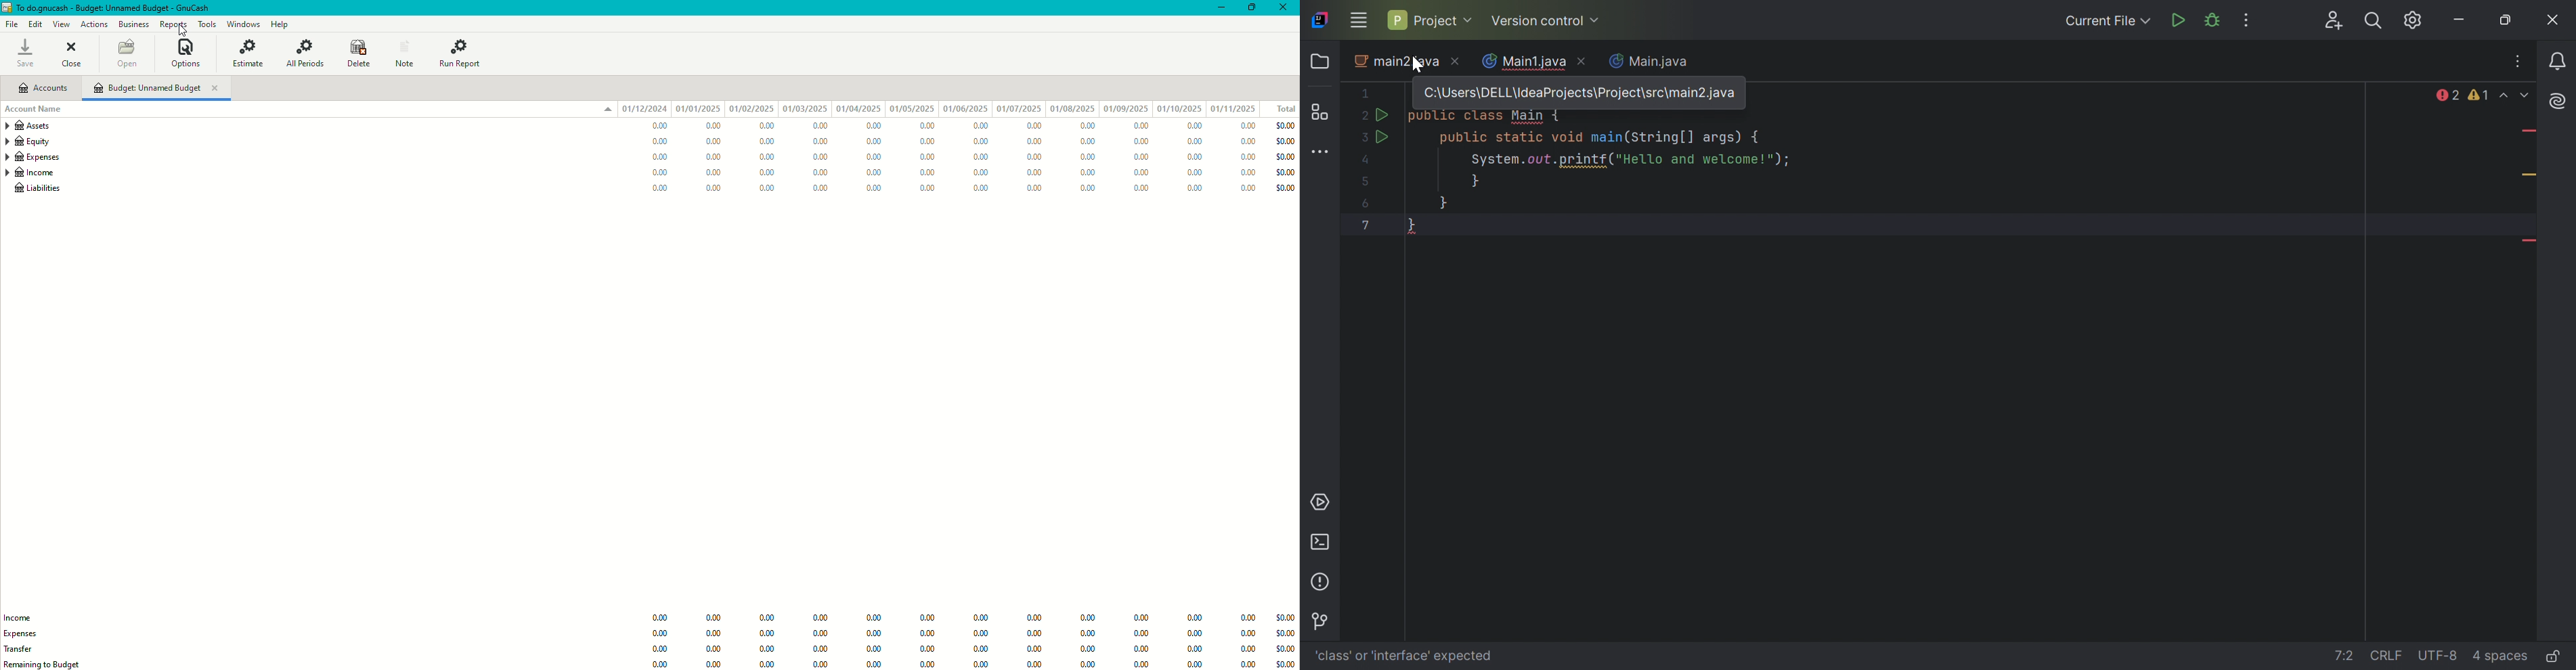 The image size is (2576, 672). Describe the element at coordinates (1247, 173) in the screenshot. I see `0.00` at that location.